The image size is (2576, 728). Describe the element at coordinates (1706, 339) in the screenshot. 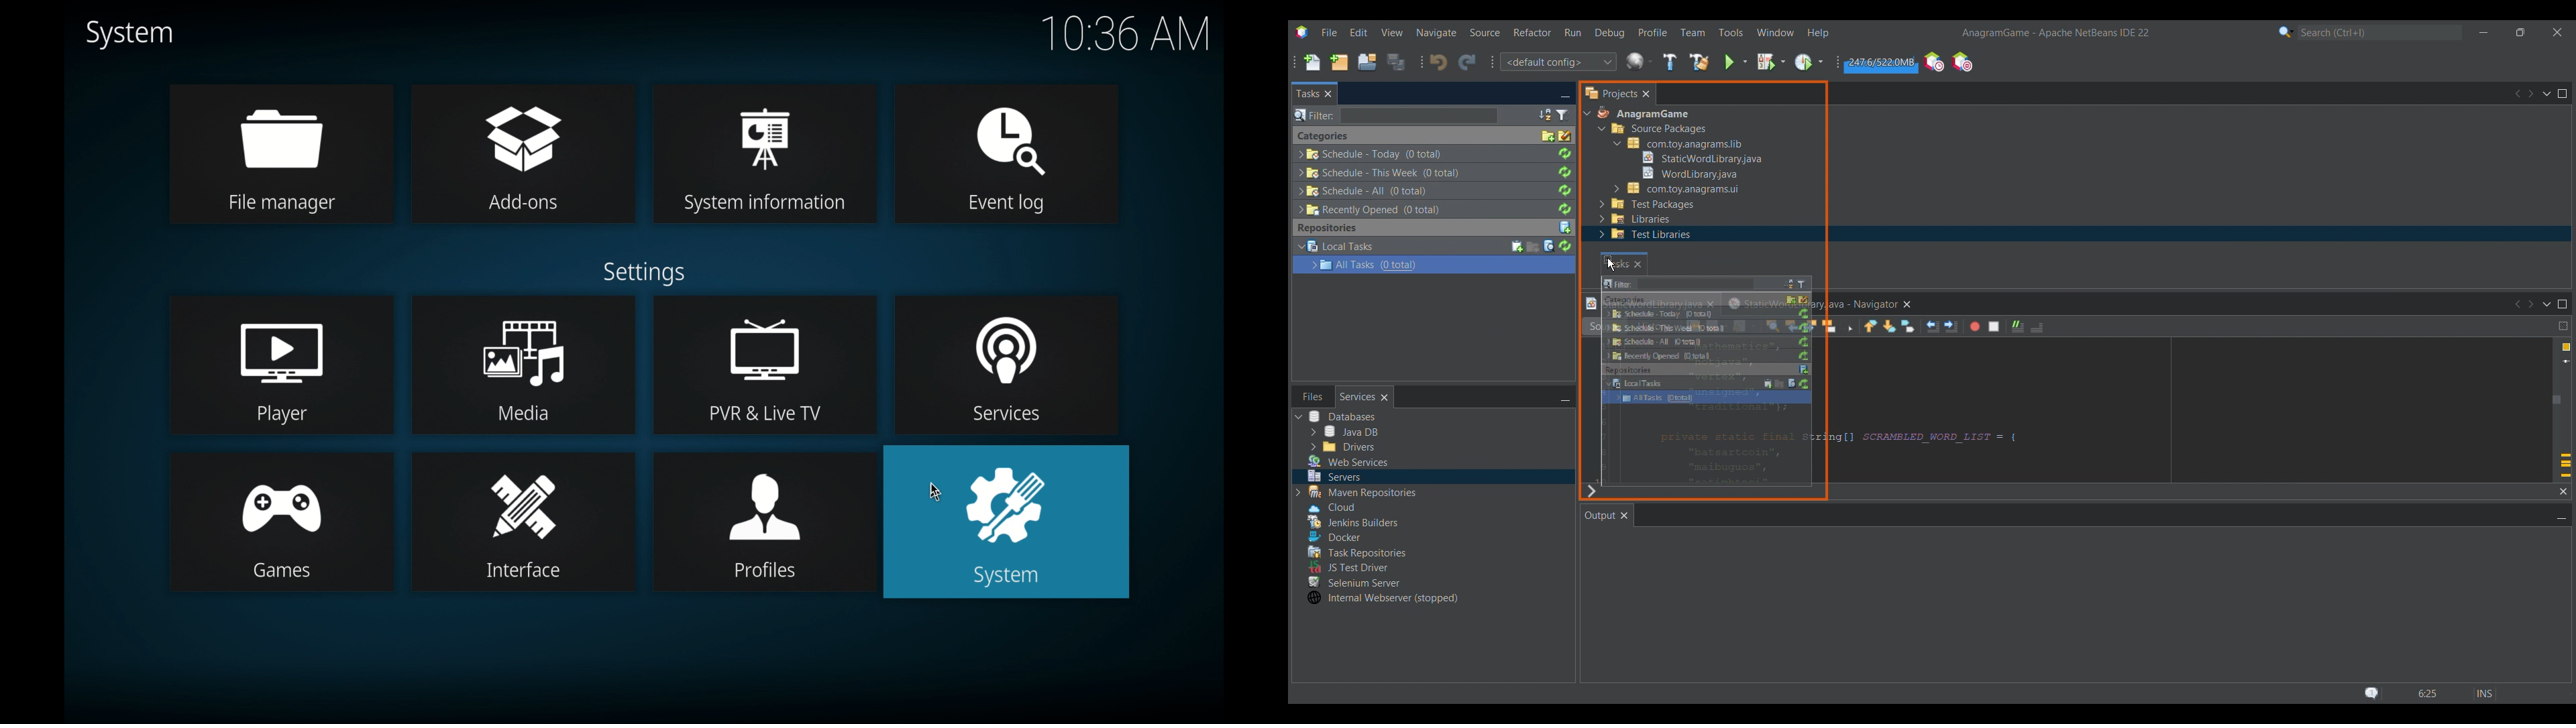

I see `` at that location.